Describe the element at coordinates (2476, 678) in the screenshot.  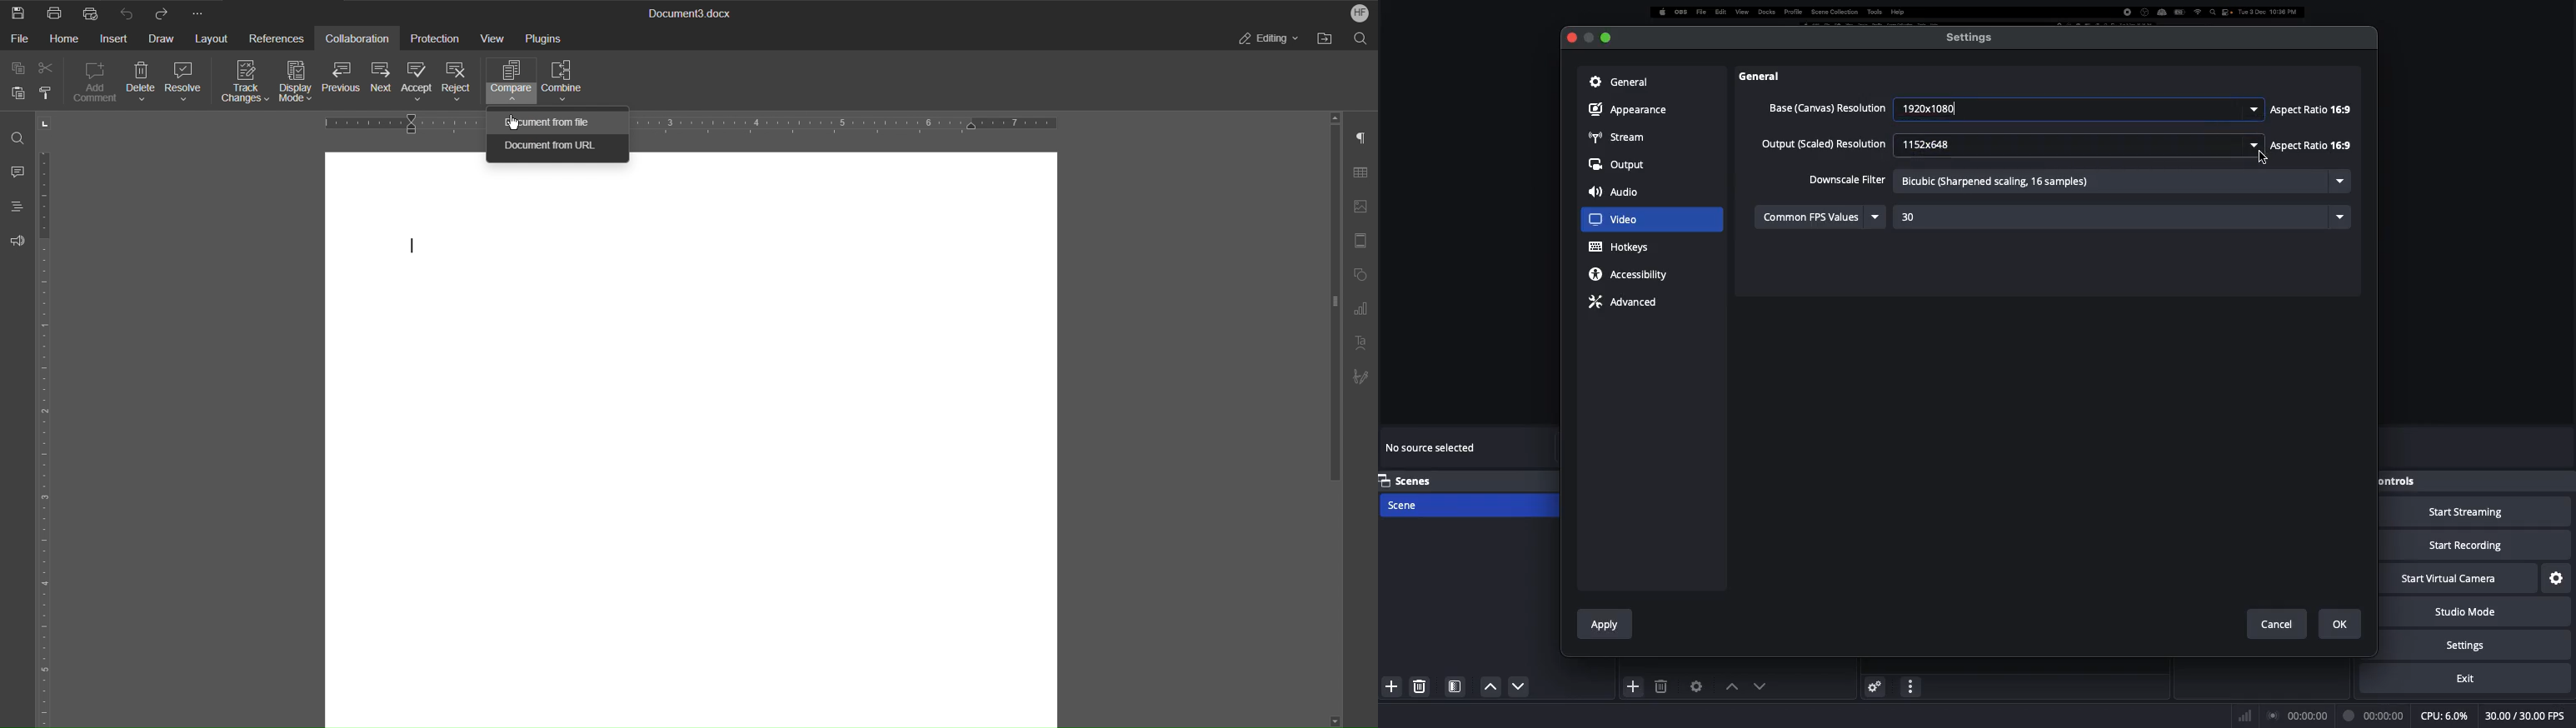
I see `Exit` at that location.